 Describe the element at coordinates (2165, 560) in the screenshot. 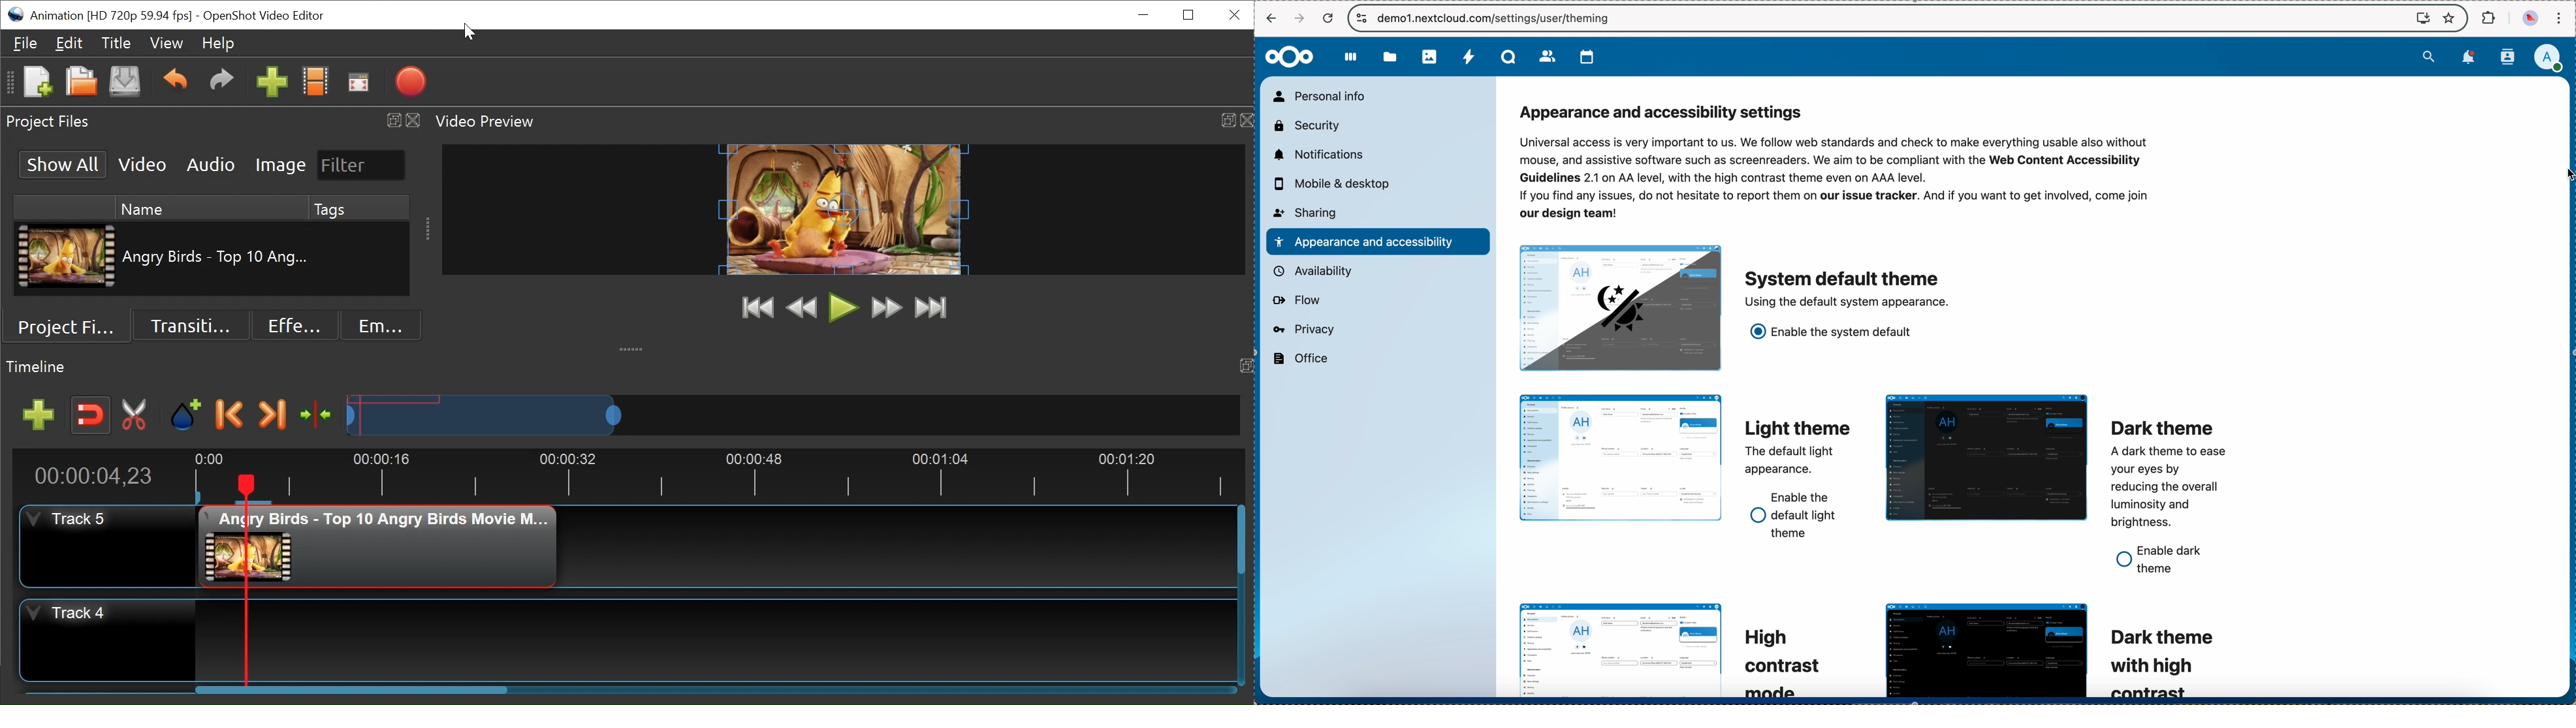

I see `enable dark theme option` at that location.